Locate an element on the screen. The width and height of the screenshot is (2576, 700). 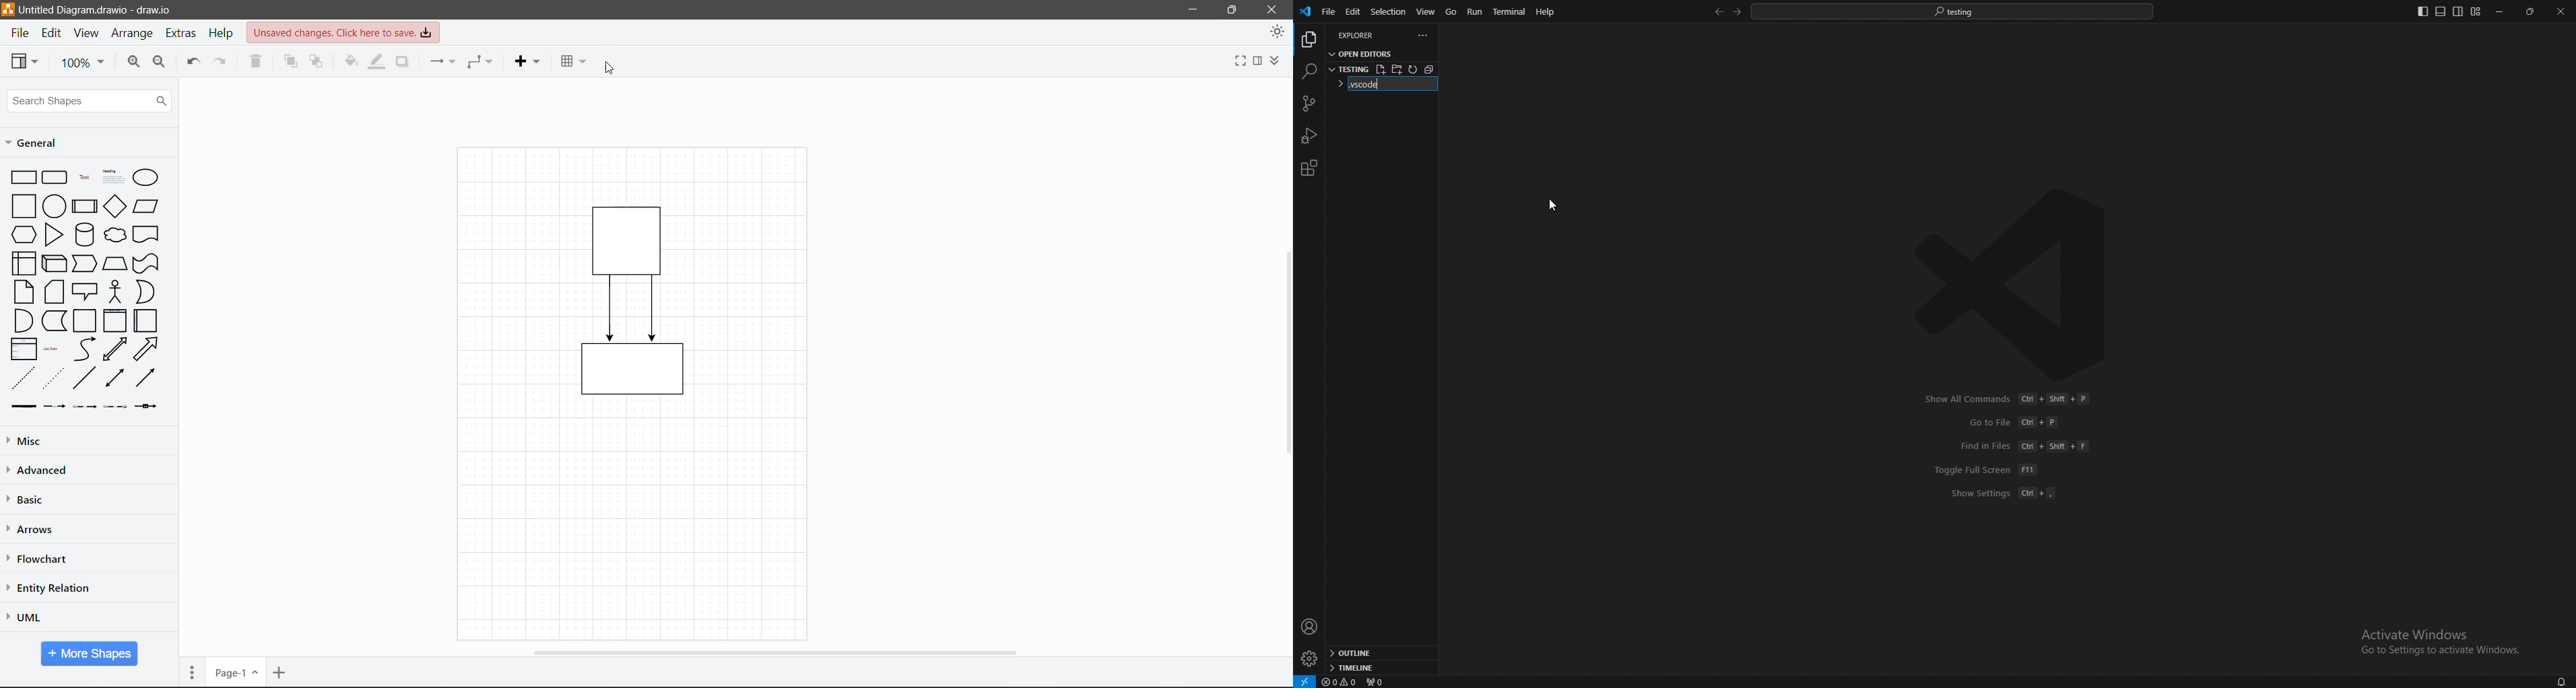
draw.io logo is located at coordinates (8, 9).